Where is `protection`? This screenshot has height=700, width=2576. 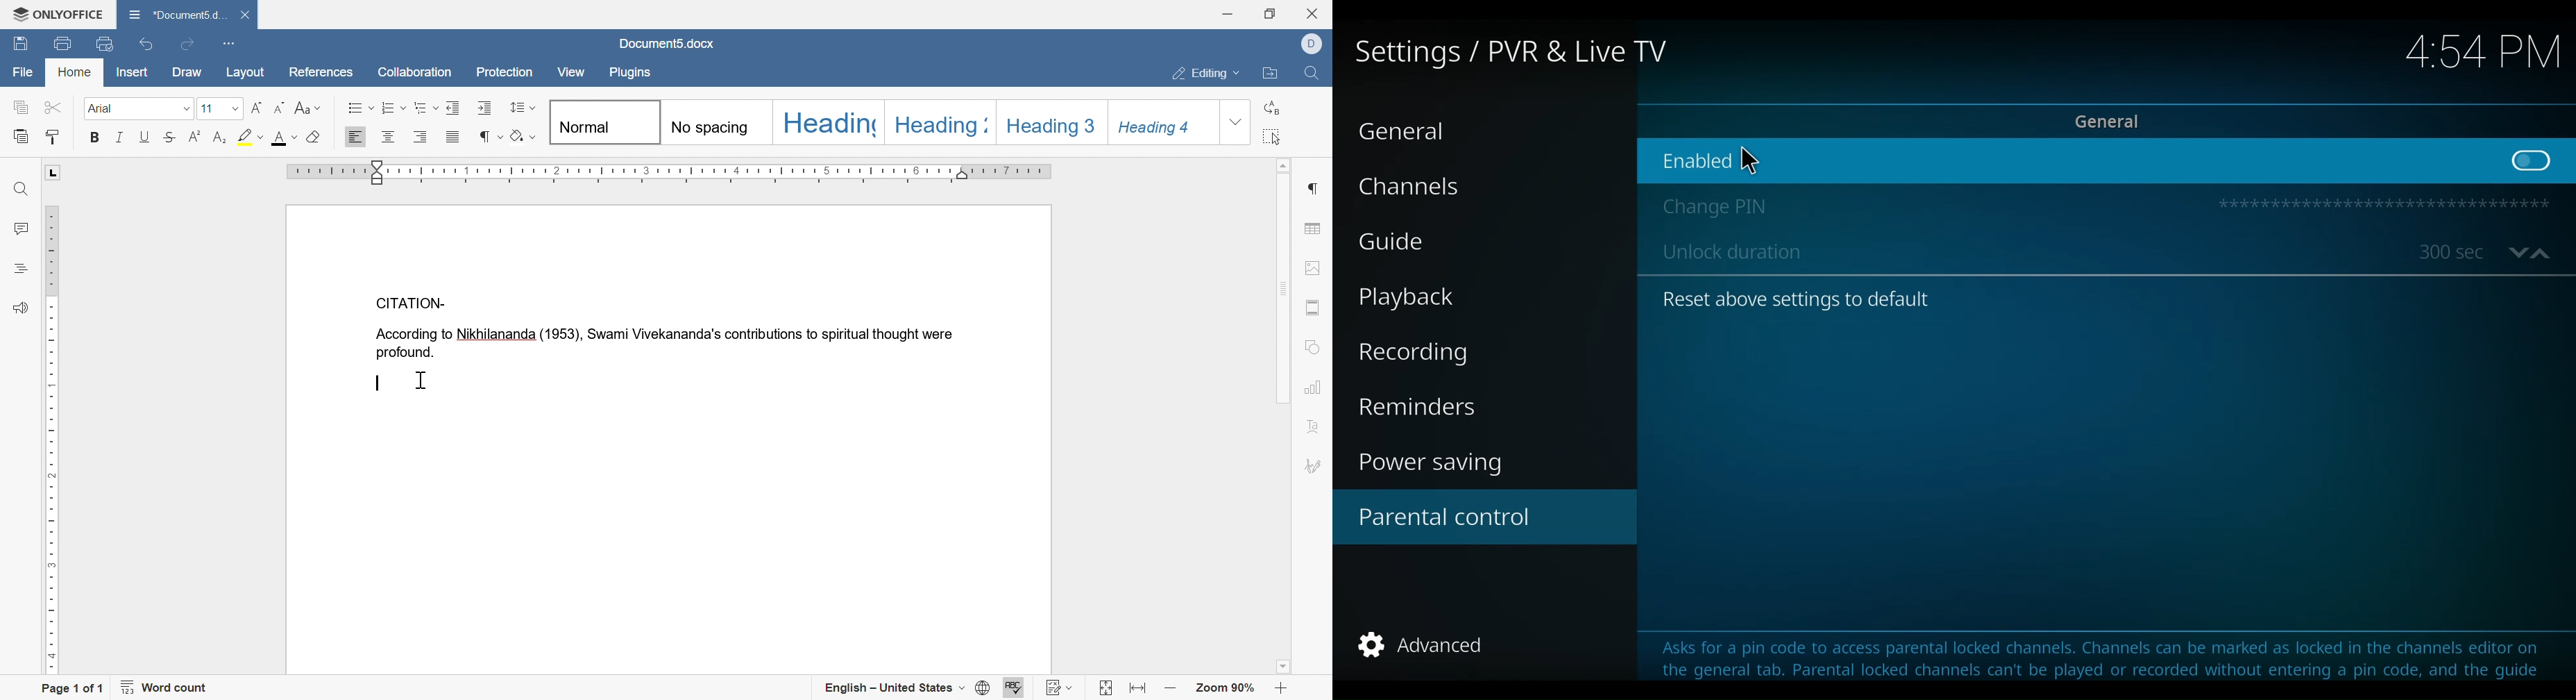 protection is located at coordinates (507, 72).